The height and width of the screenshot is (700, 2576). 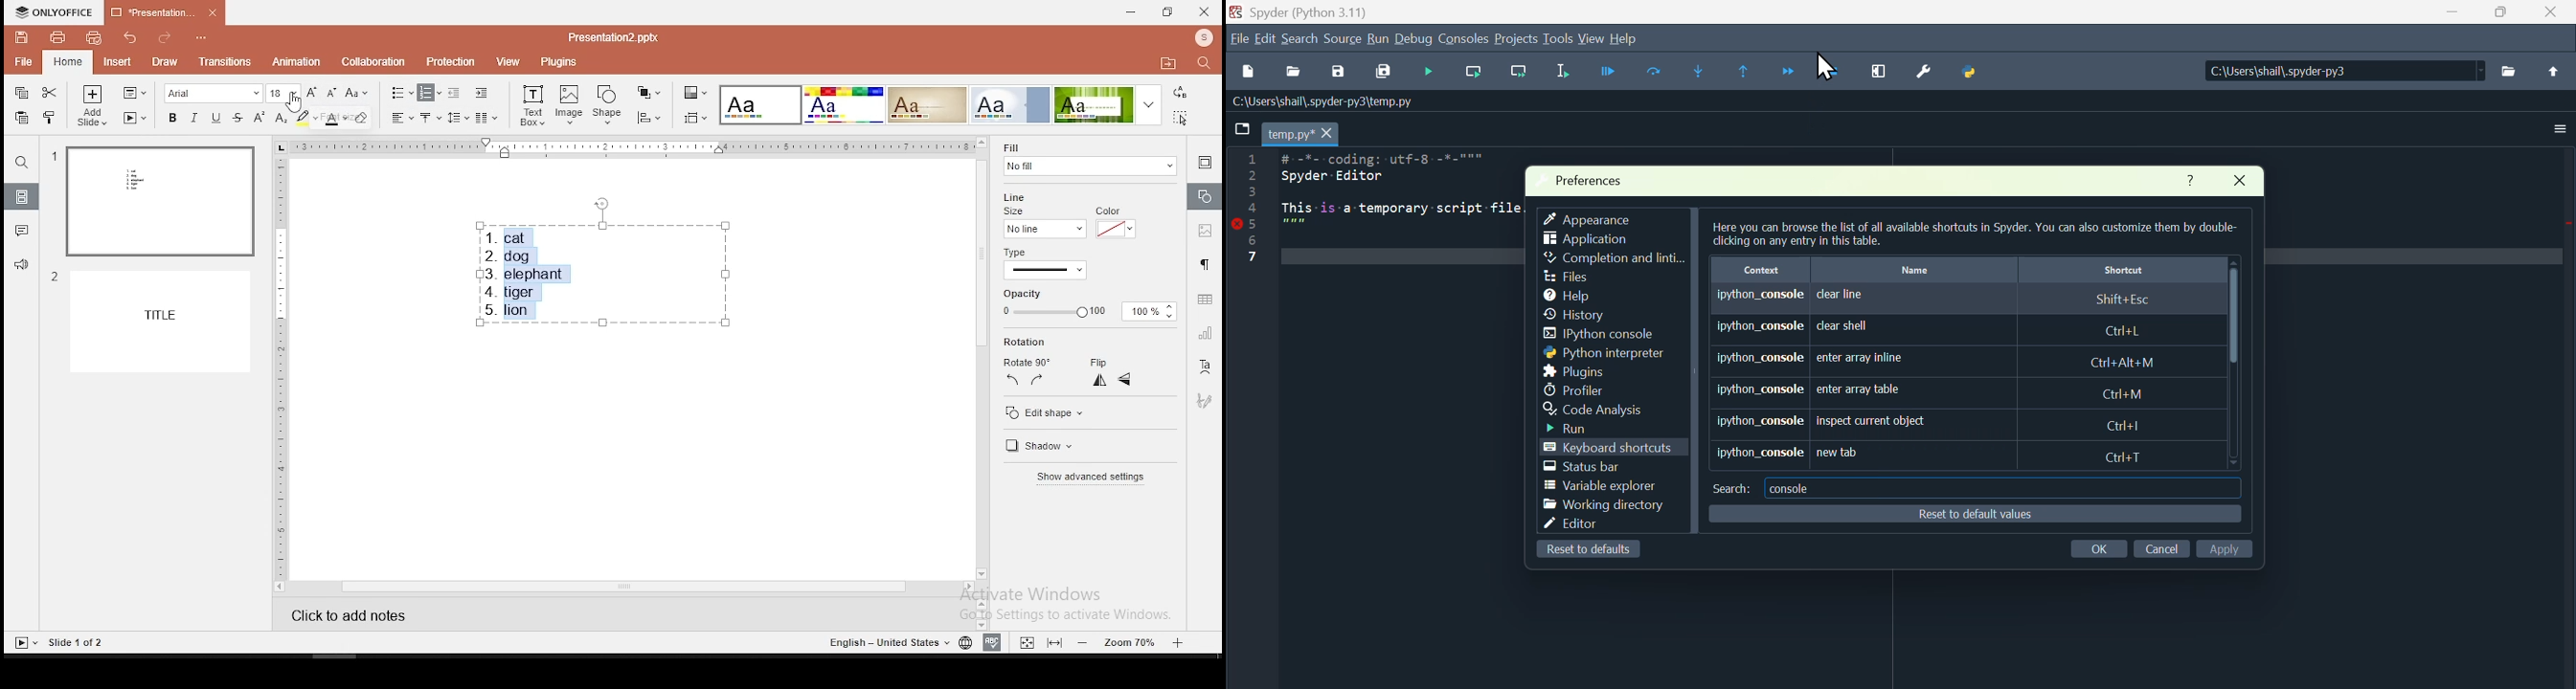 I want to click on rotate 90, so click(x=1028, y=364).